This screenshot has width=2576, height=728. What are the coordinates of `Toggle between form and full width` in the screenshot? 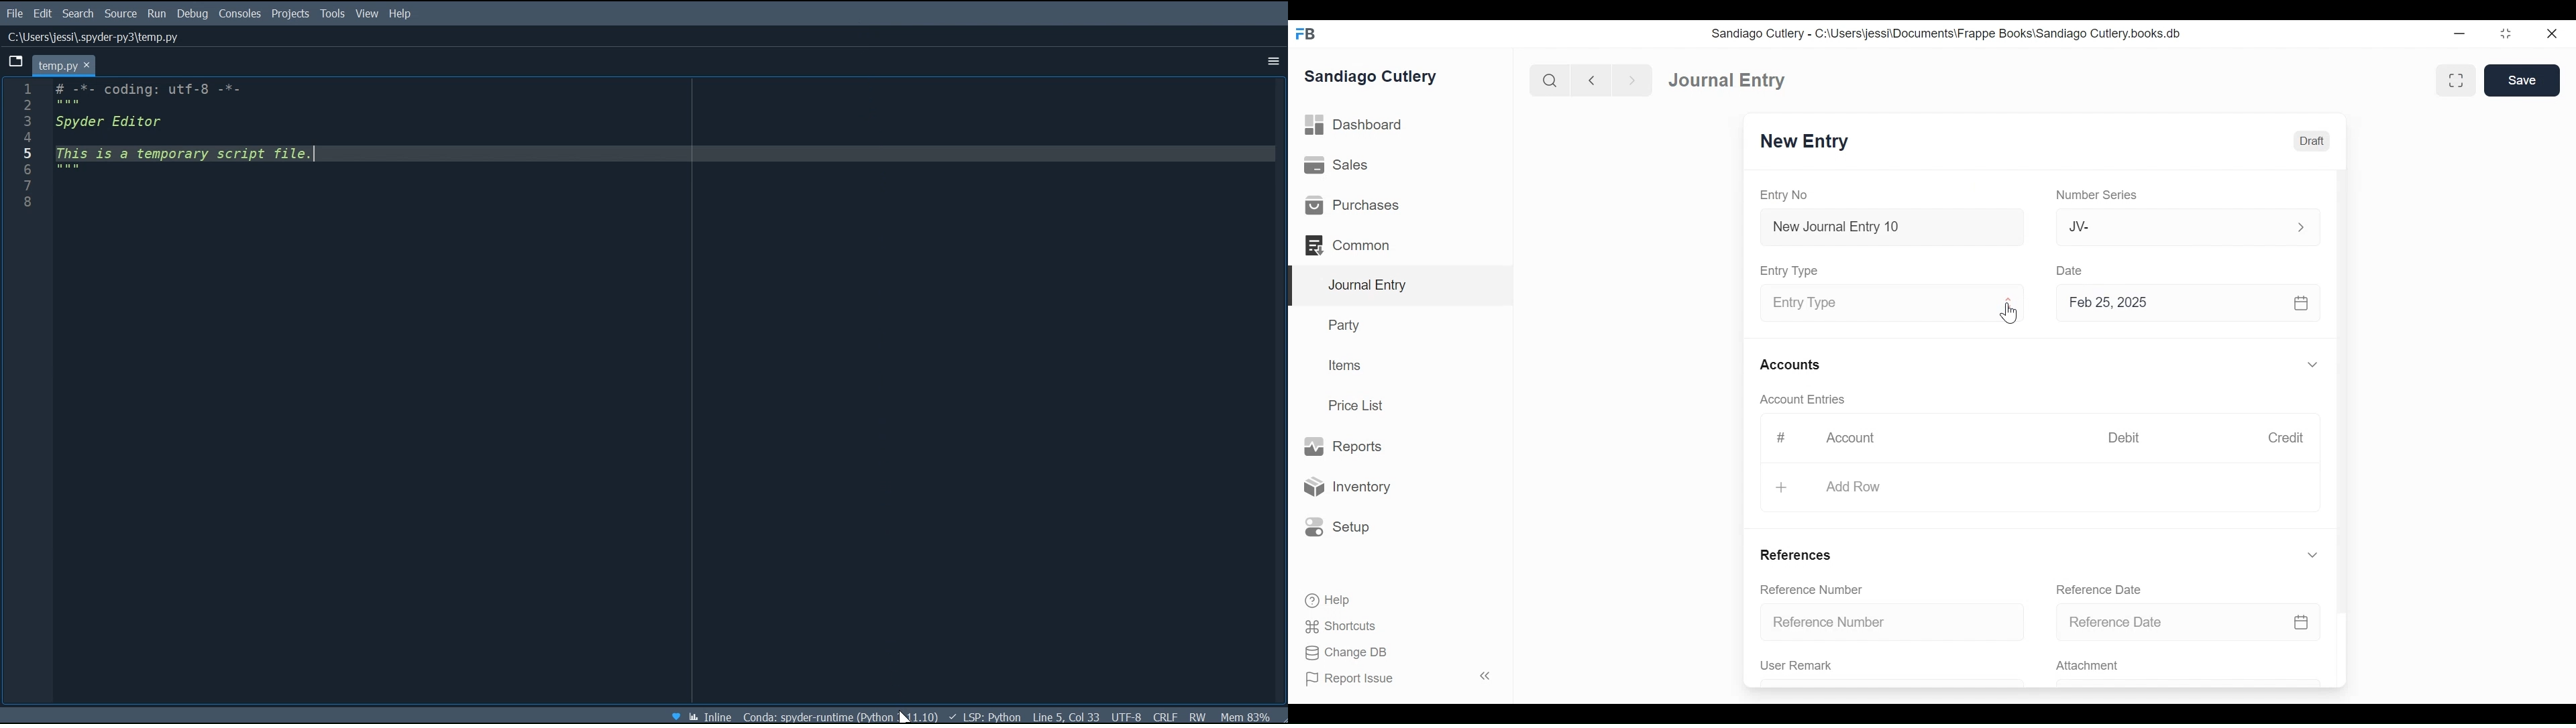 It's located at (2454, 79).